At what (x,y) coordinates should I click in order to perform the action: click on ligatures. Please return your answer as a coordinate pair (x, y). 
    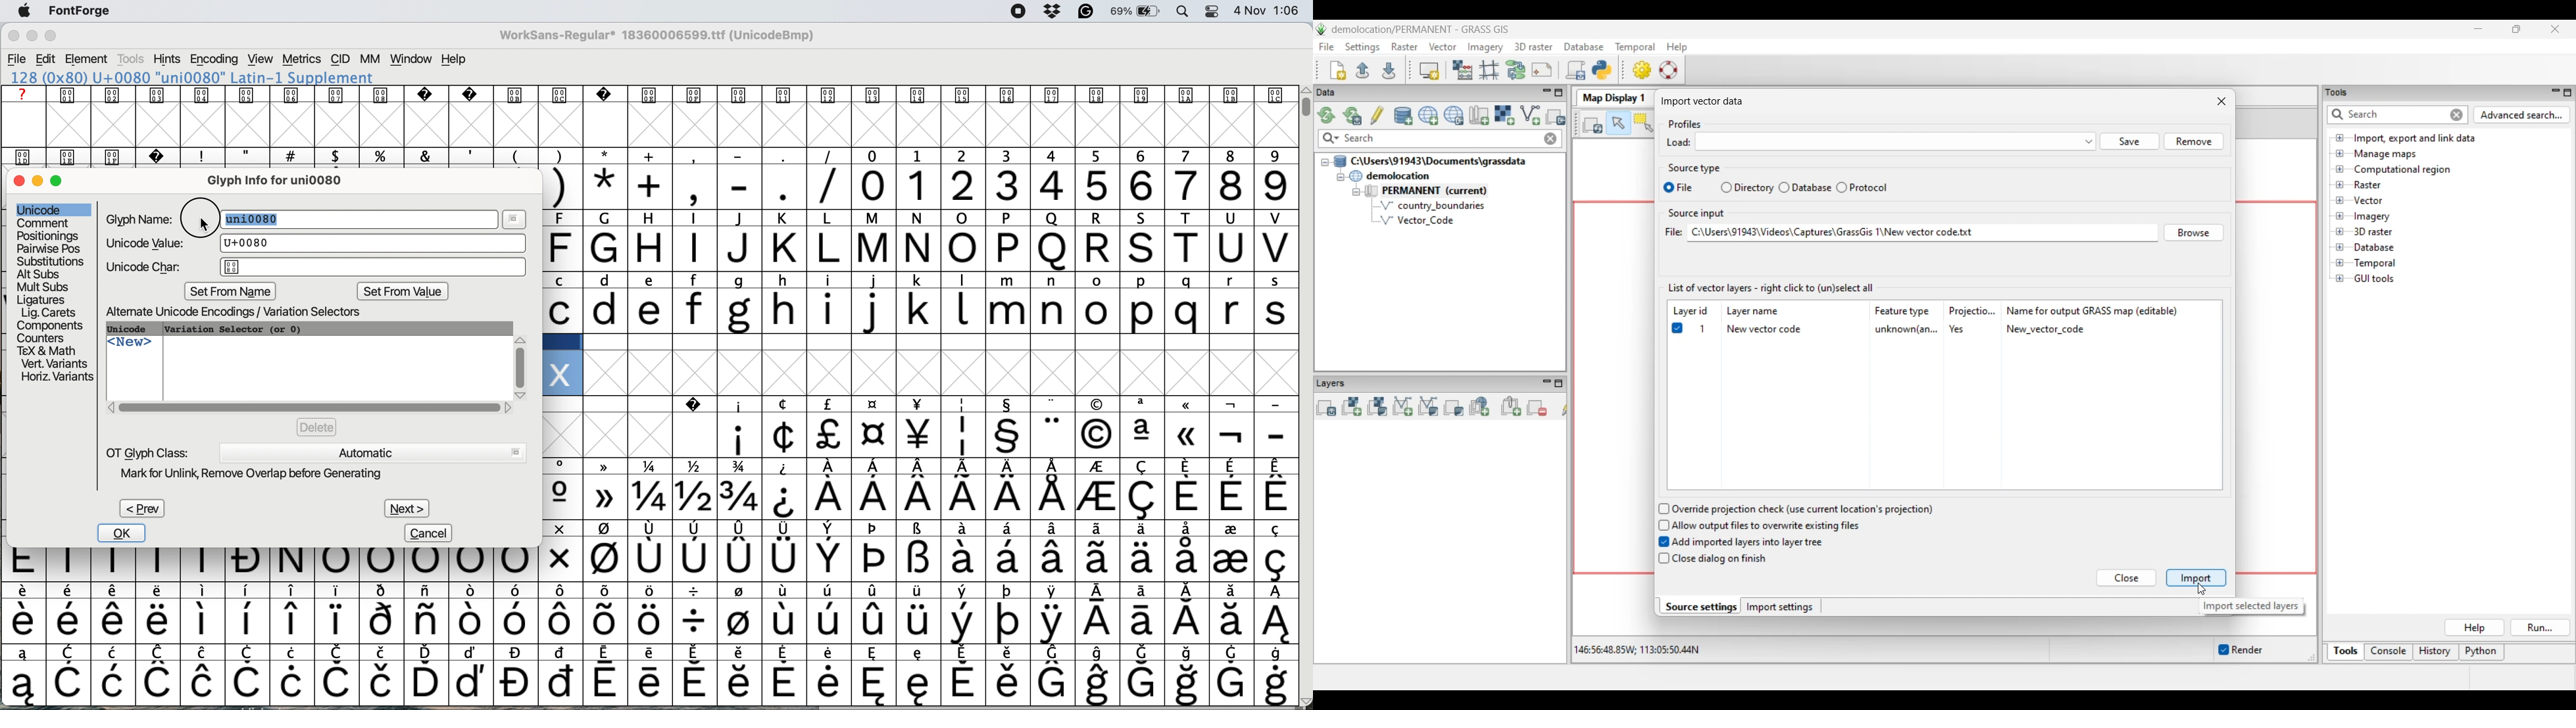
    Looking at the image, I should click on (43, 299).